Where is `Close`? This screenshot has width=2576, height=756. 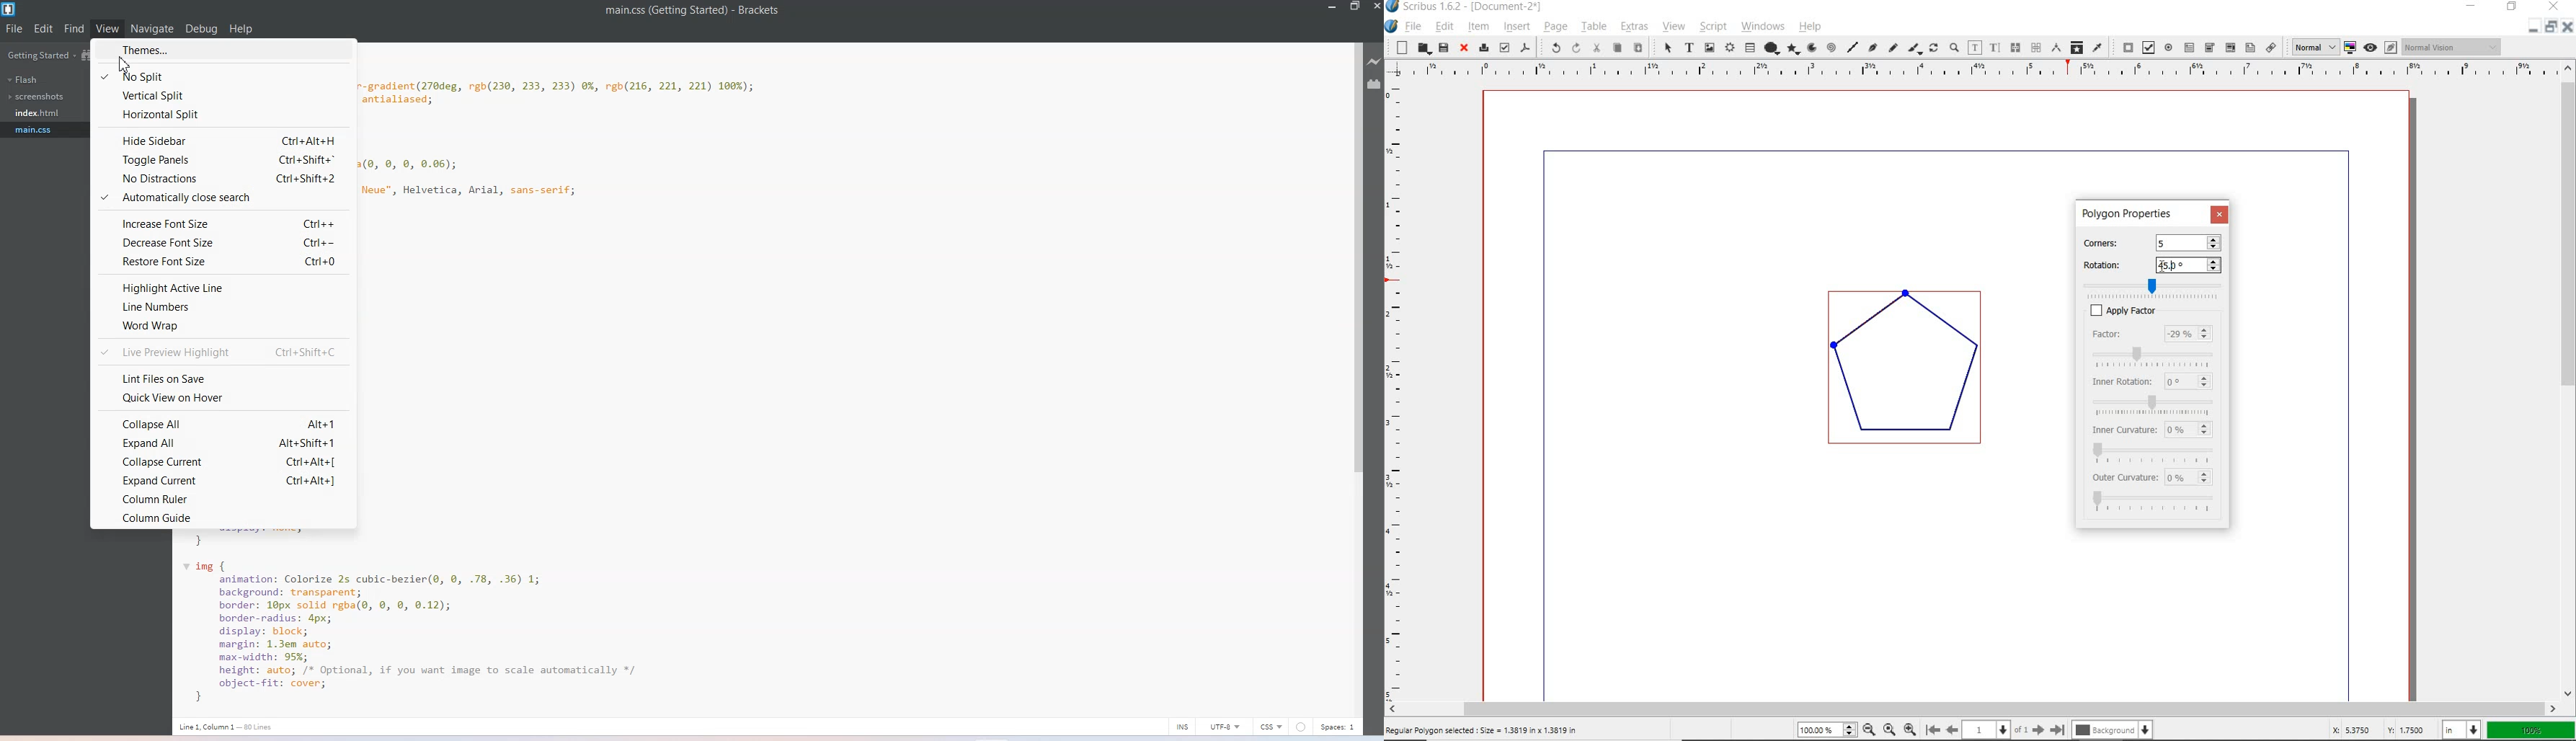 Close is located at coordinates (1375, 7).